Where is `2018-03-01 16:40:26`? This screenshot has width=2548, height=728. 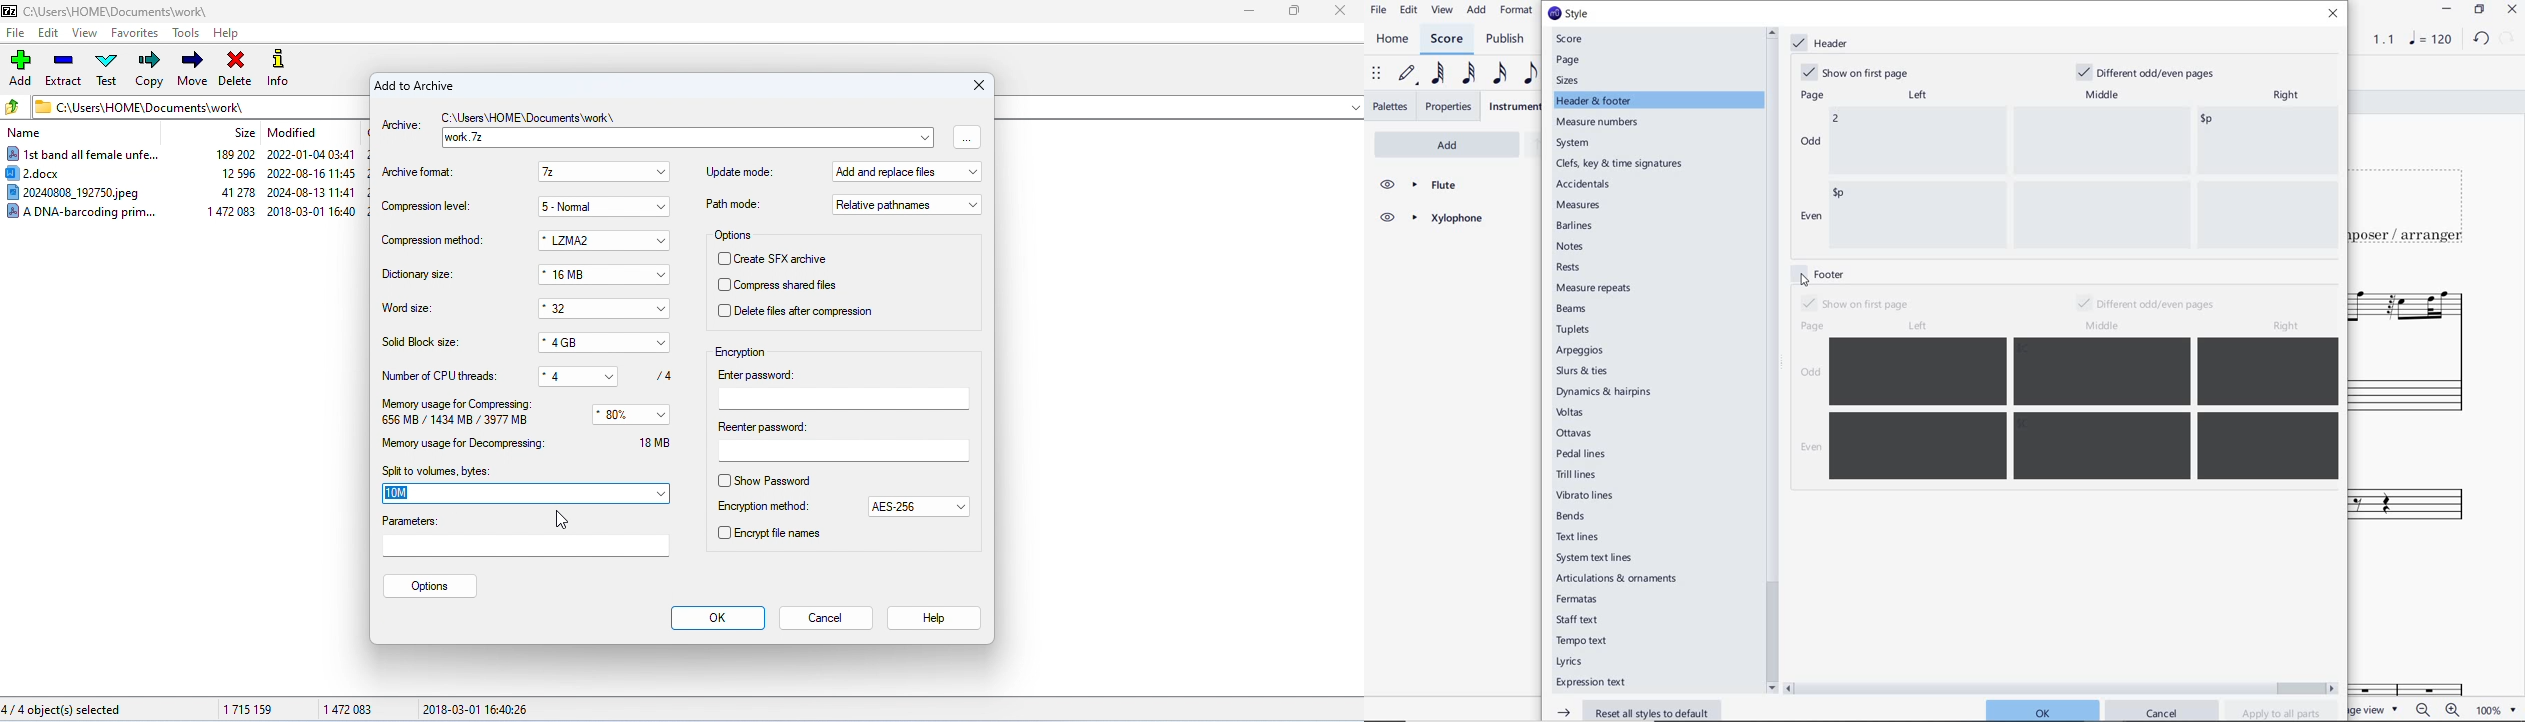 2018-03-01 16:40:26 is located at coordinates (477, 709).